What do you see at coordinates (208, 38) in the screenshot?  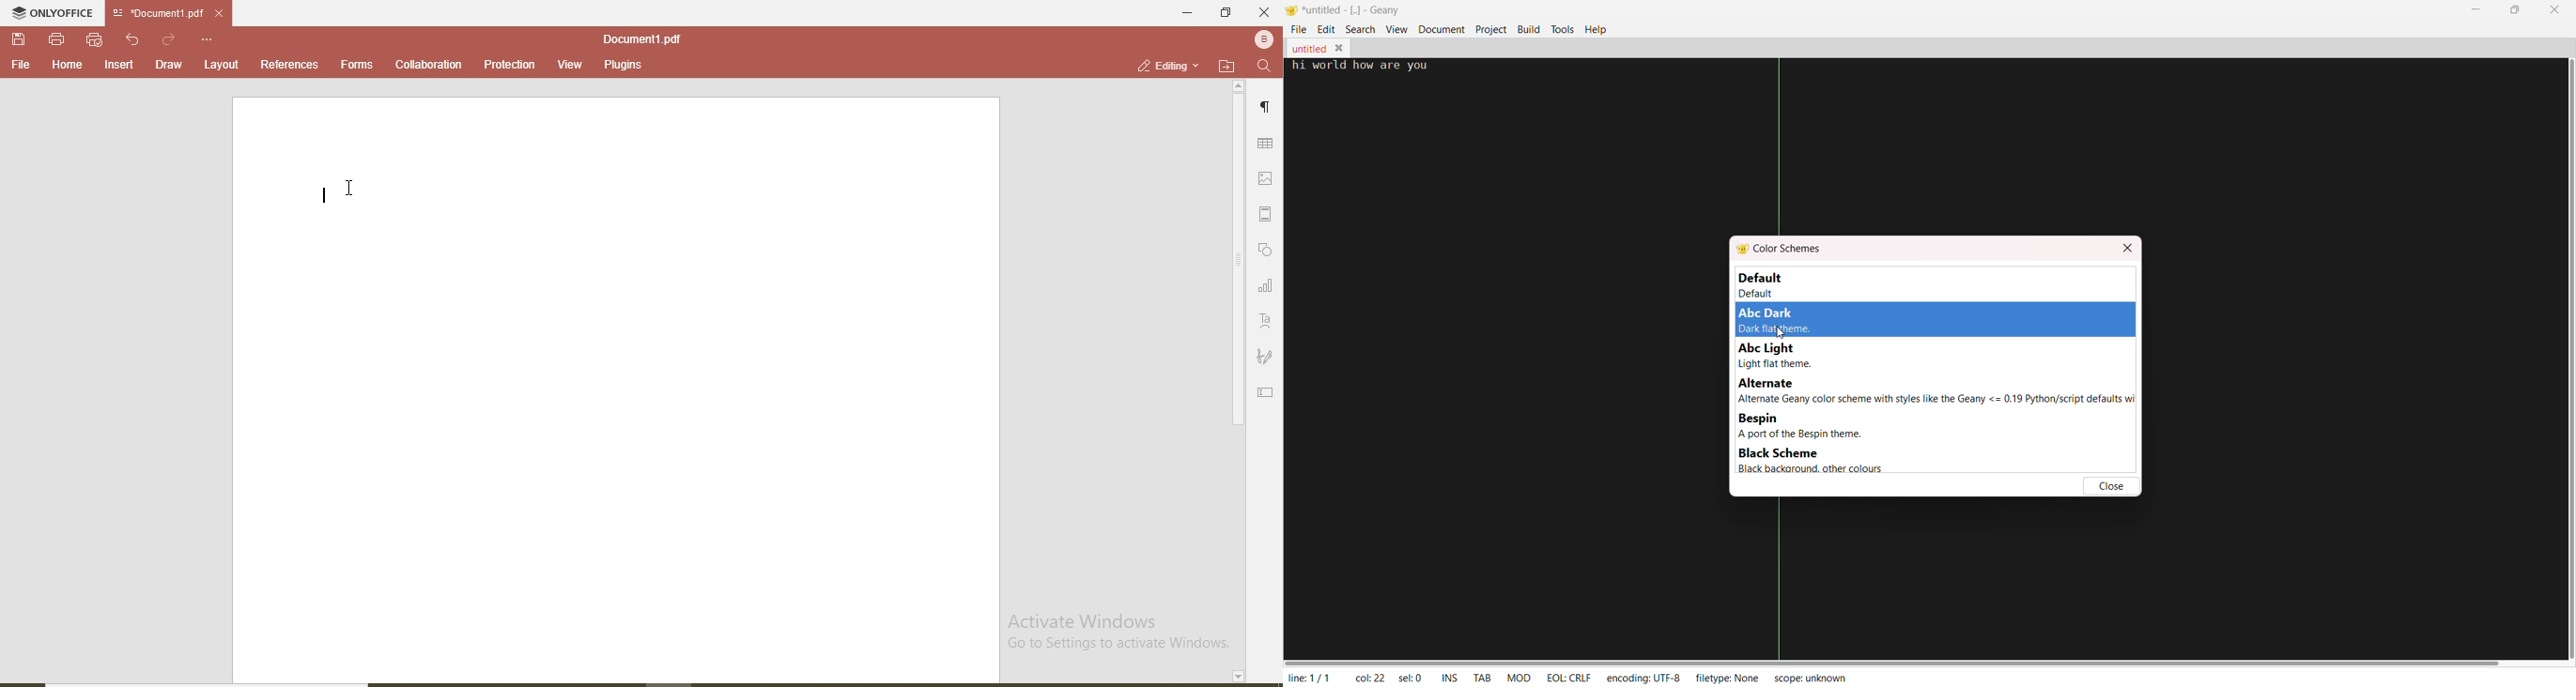 I see `customise quick access toolbar` at bounding box center [208, 38].